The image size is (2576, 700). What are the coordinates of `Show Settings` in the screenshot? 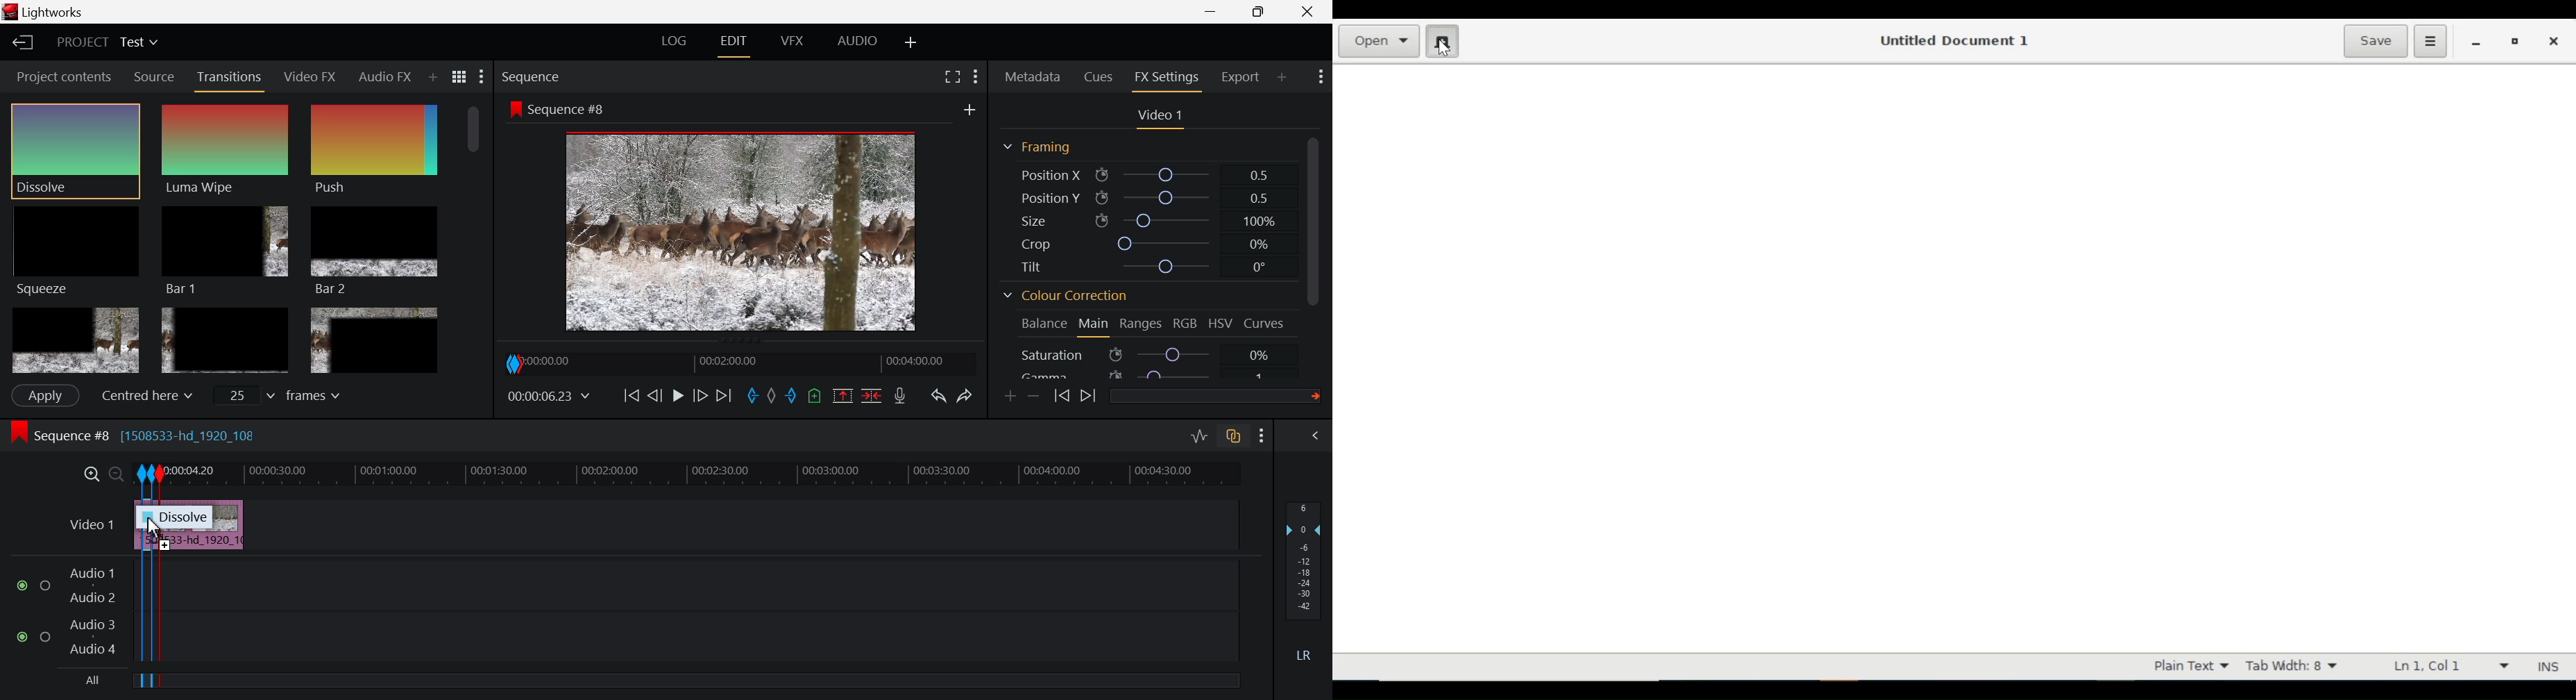 It's located at (1319, 77).